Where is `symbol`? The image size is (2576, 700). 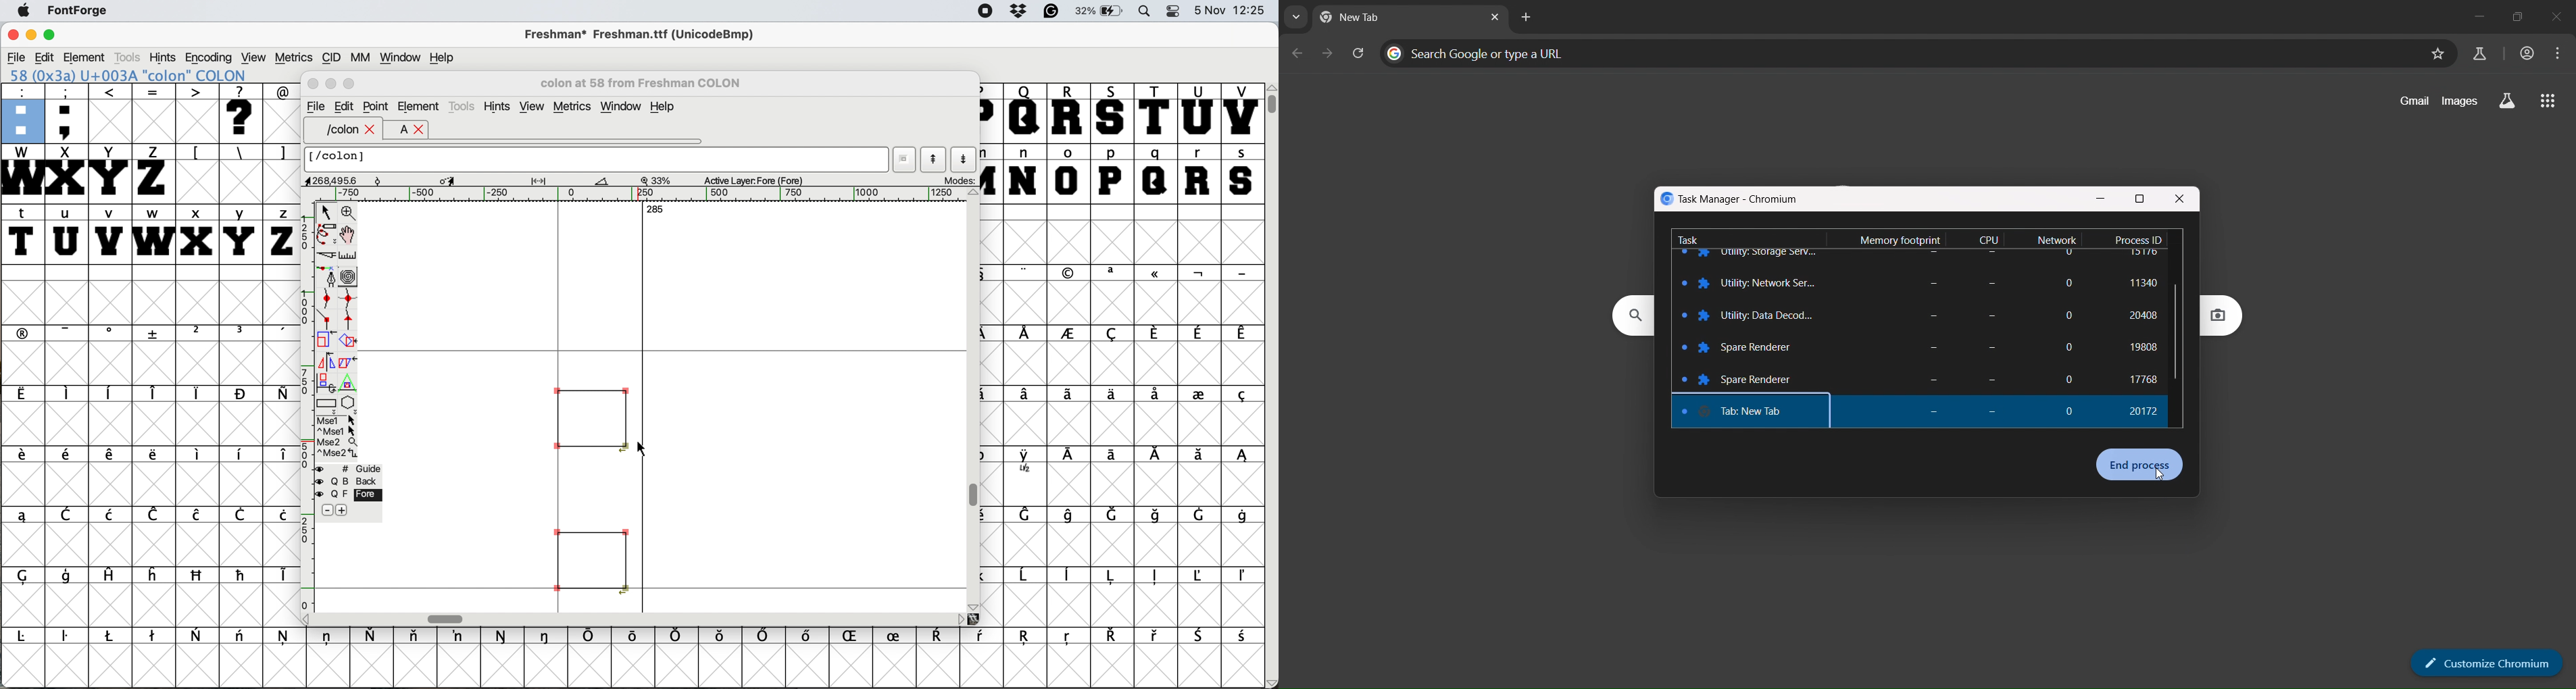 symbol is located at coordinates (241, 394).